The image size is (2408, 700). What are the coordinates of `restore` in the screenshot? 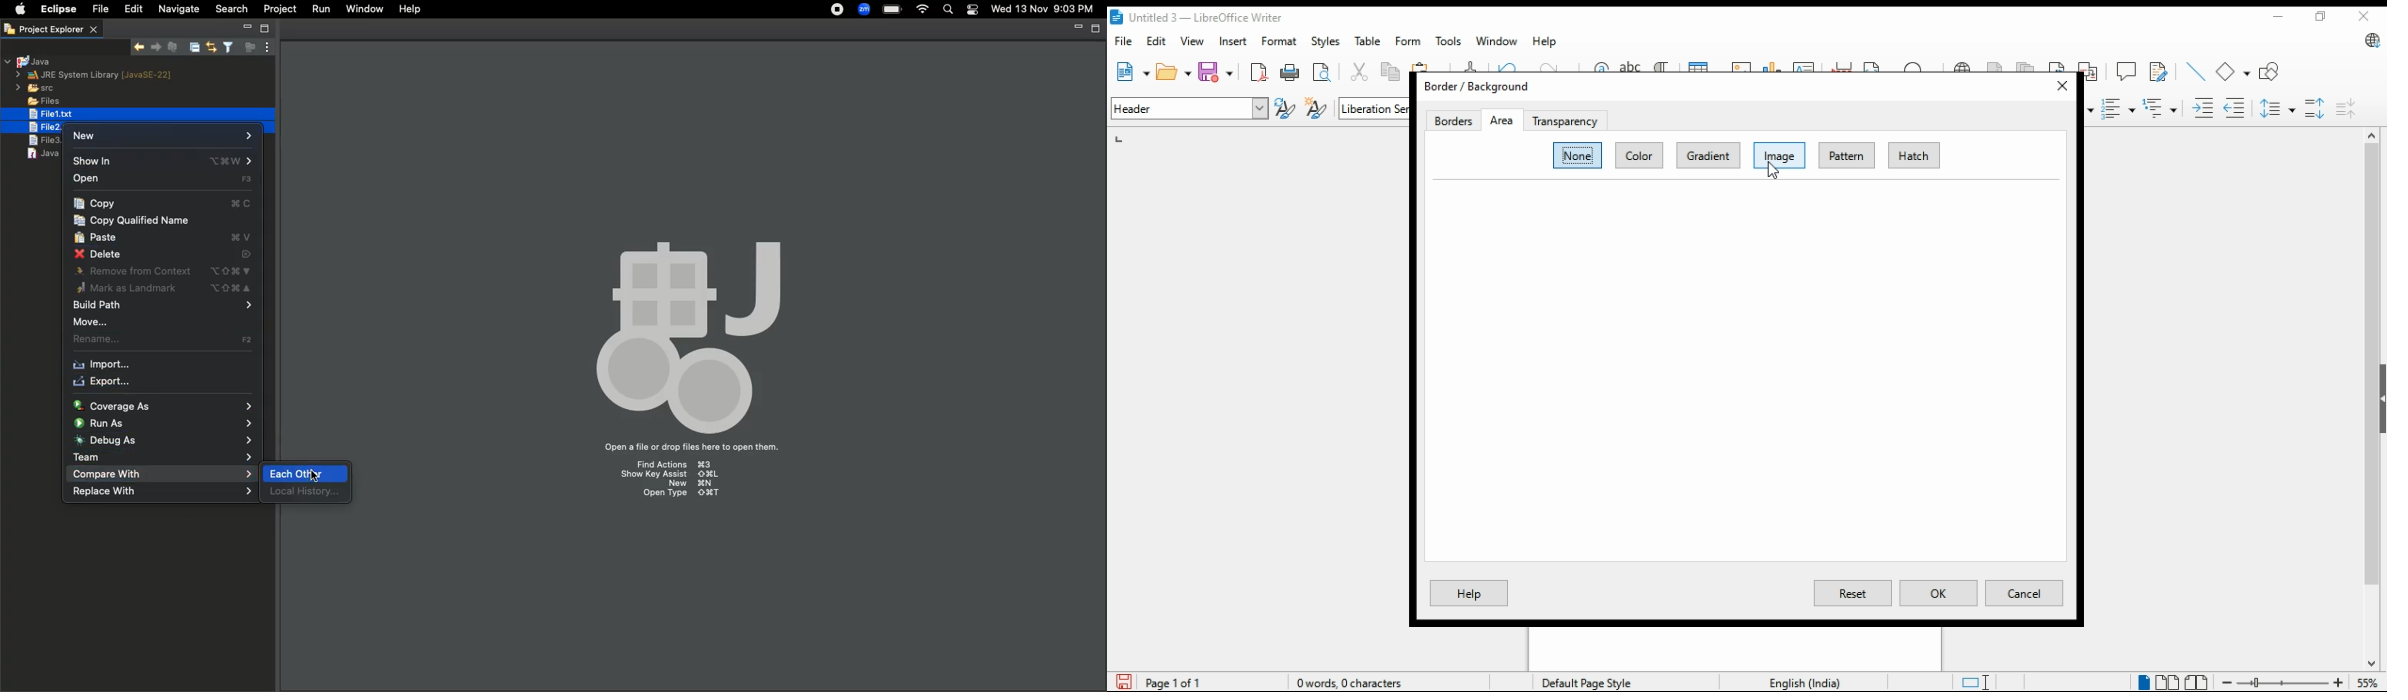 It's located at (2319, 16).